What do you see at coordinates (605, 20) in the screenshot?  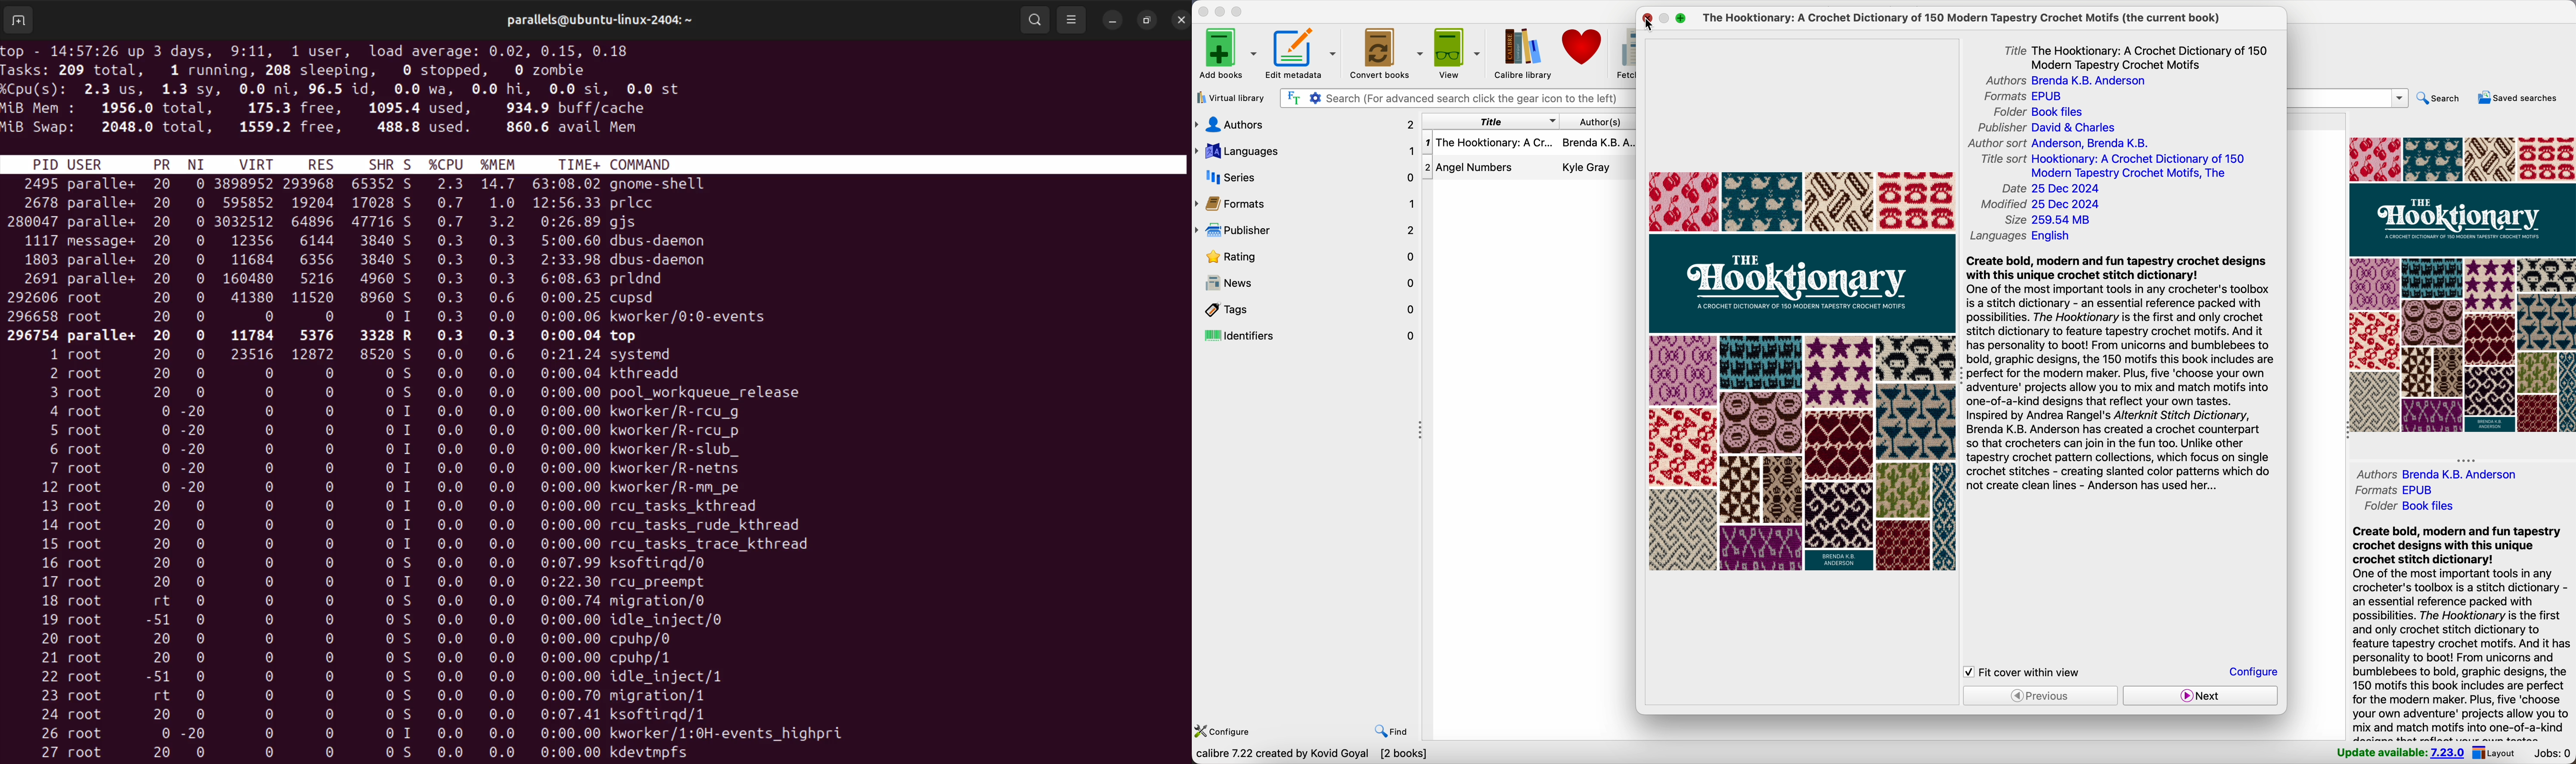 I see `barallels@ubuntu-1linux-2404:-` at bounding box center [605, 20].